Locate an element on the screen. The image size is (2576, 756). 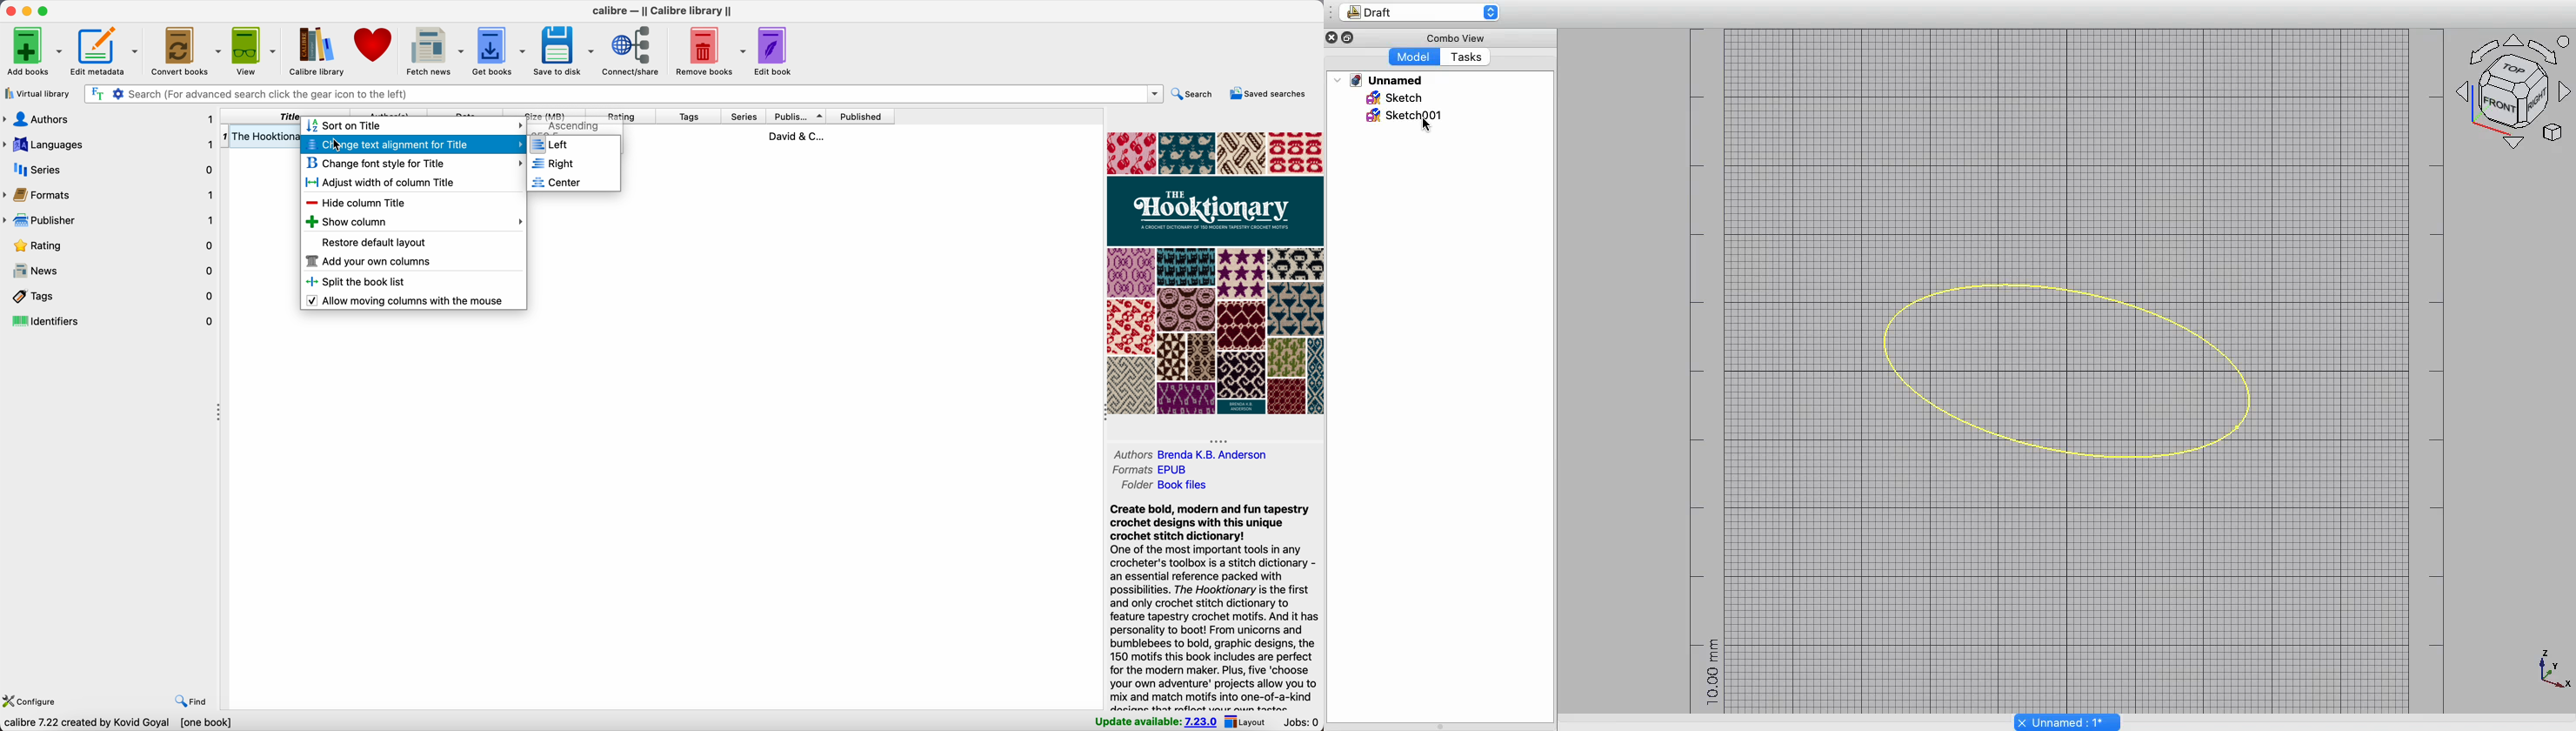
Oval is located at coordinates (2061, 366).